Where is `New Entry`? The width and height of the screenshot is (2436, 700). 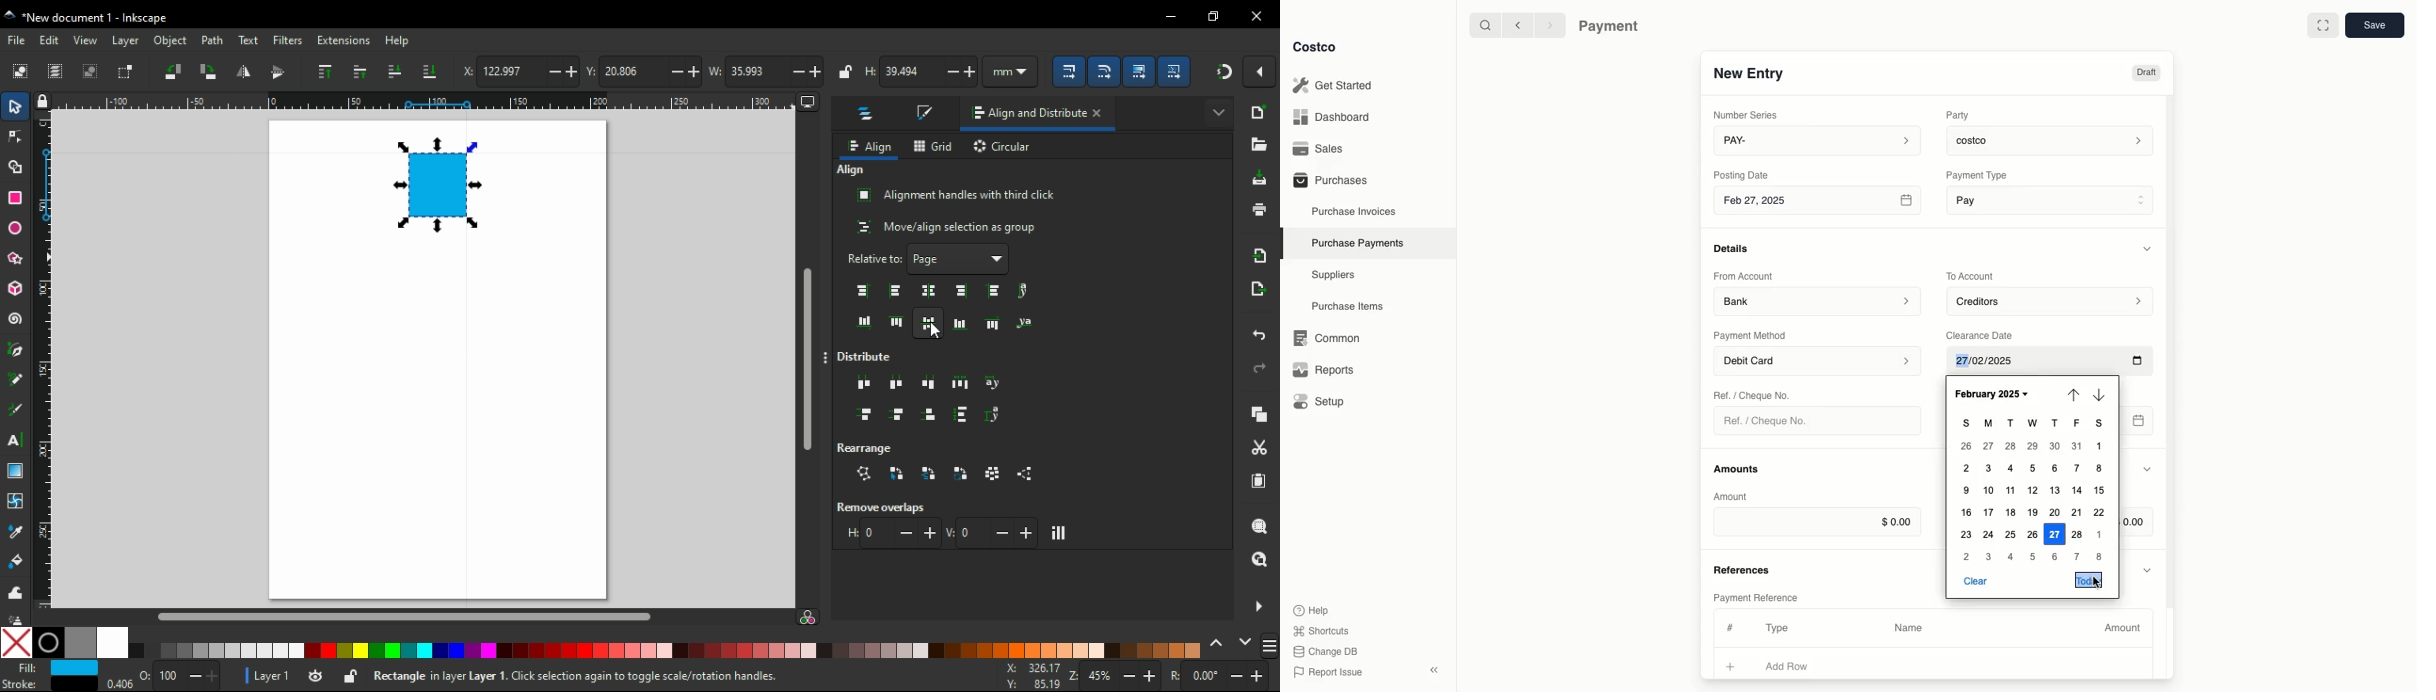 New Entry is located at coordinates (1750, 73).